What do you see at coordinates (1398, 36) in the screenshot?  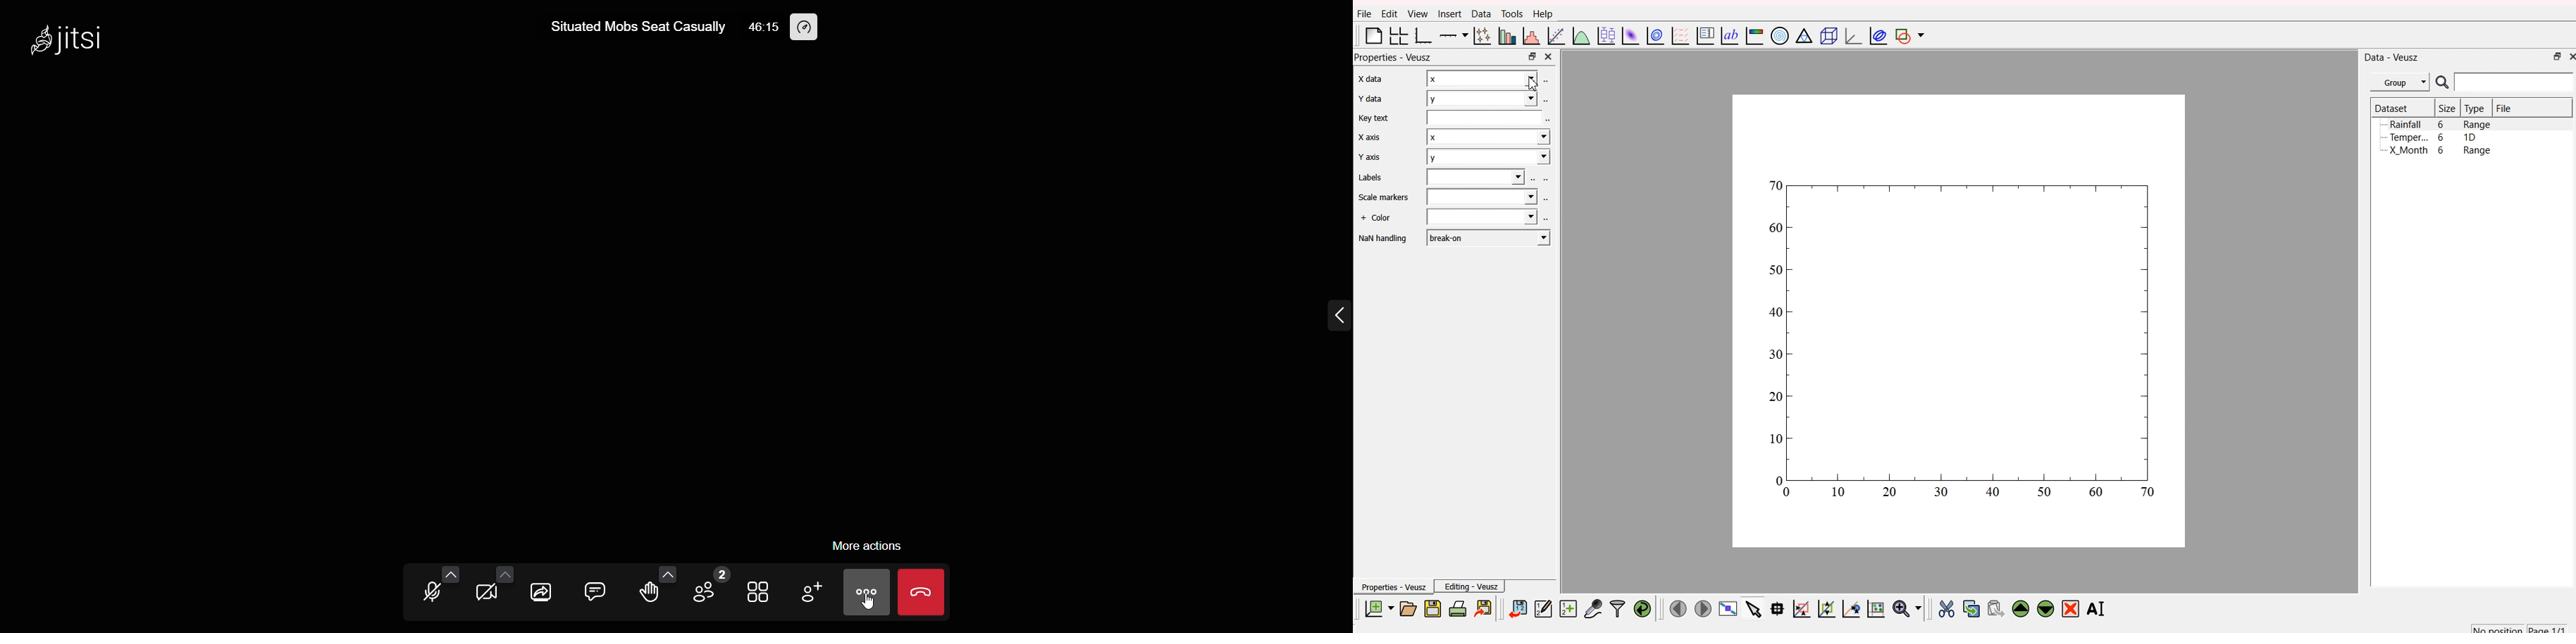 I see `arrange grid in graph` at bounding box center [1398, 36].